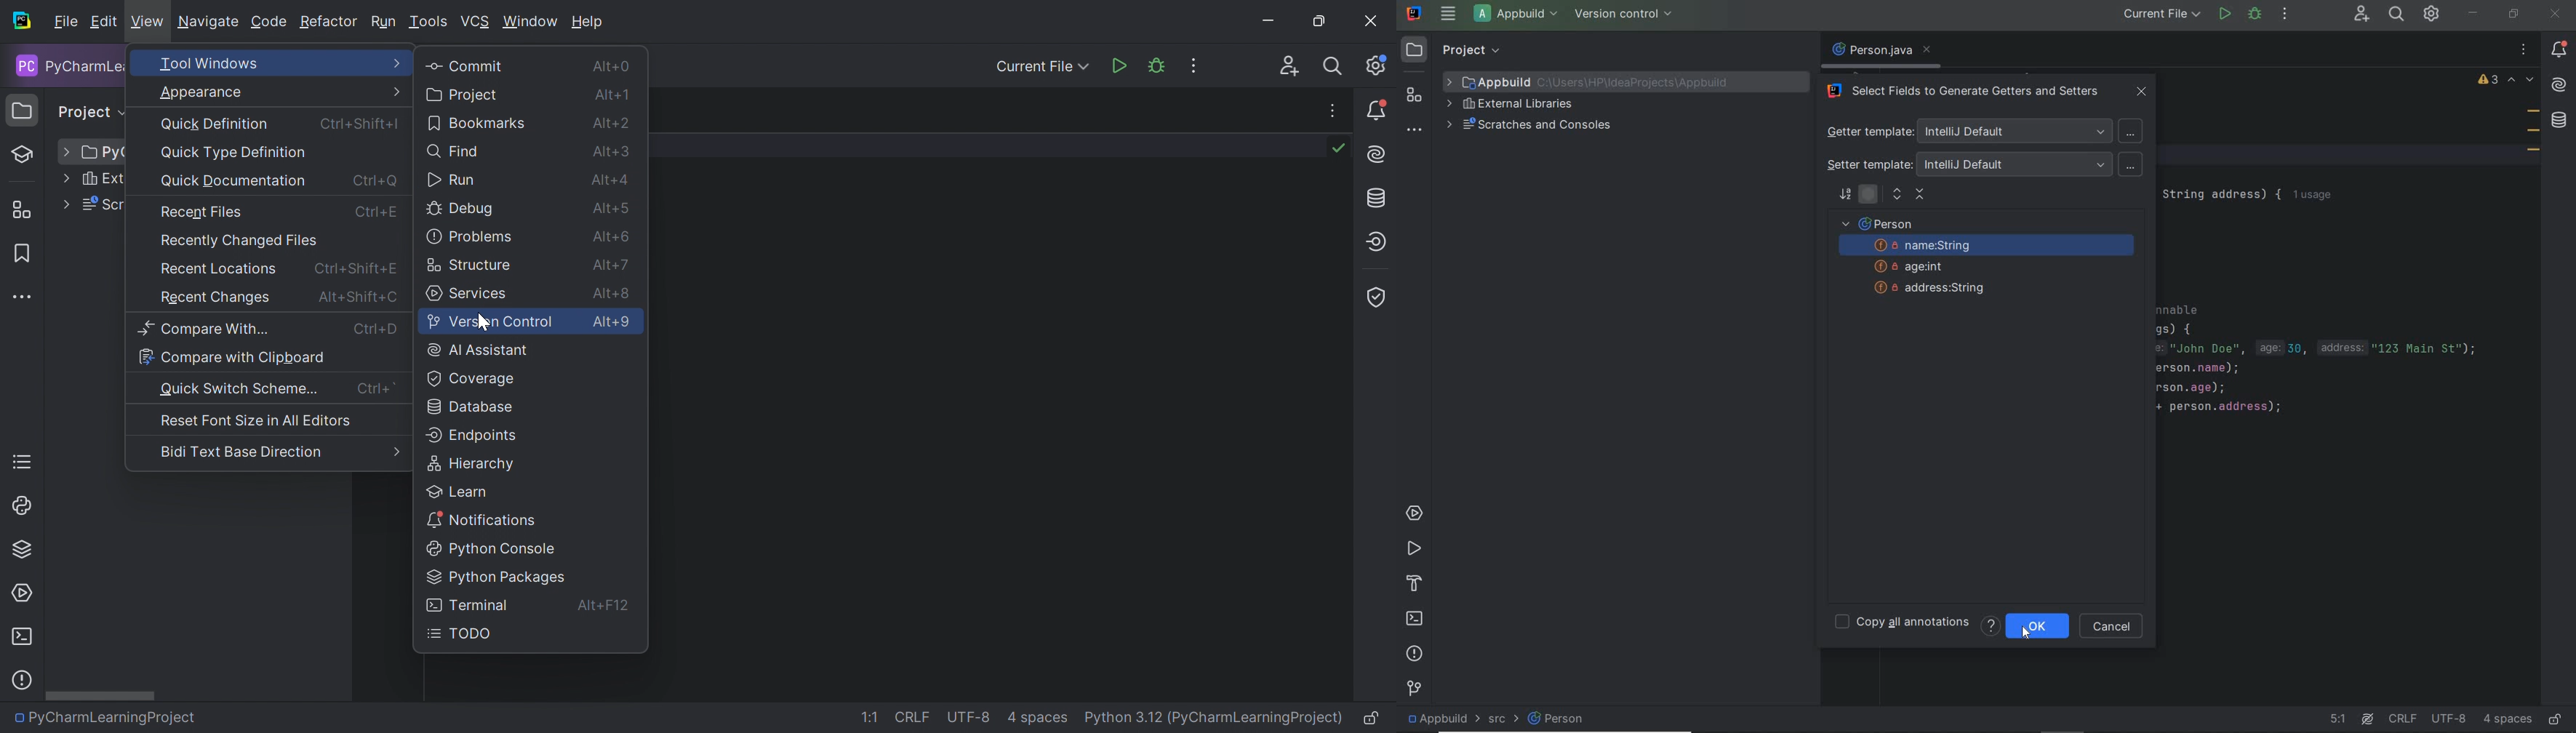 Image resolution: width=2576 pixels, height=756 pixels. What do you see at coordinates (1919, 267) in the screenshot?
I see `age:int` at bounding box center [1919, 267].